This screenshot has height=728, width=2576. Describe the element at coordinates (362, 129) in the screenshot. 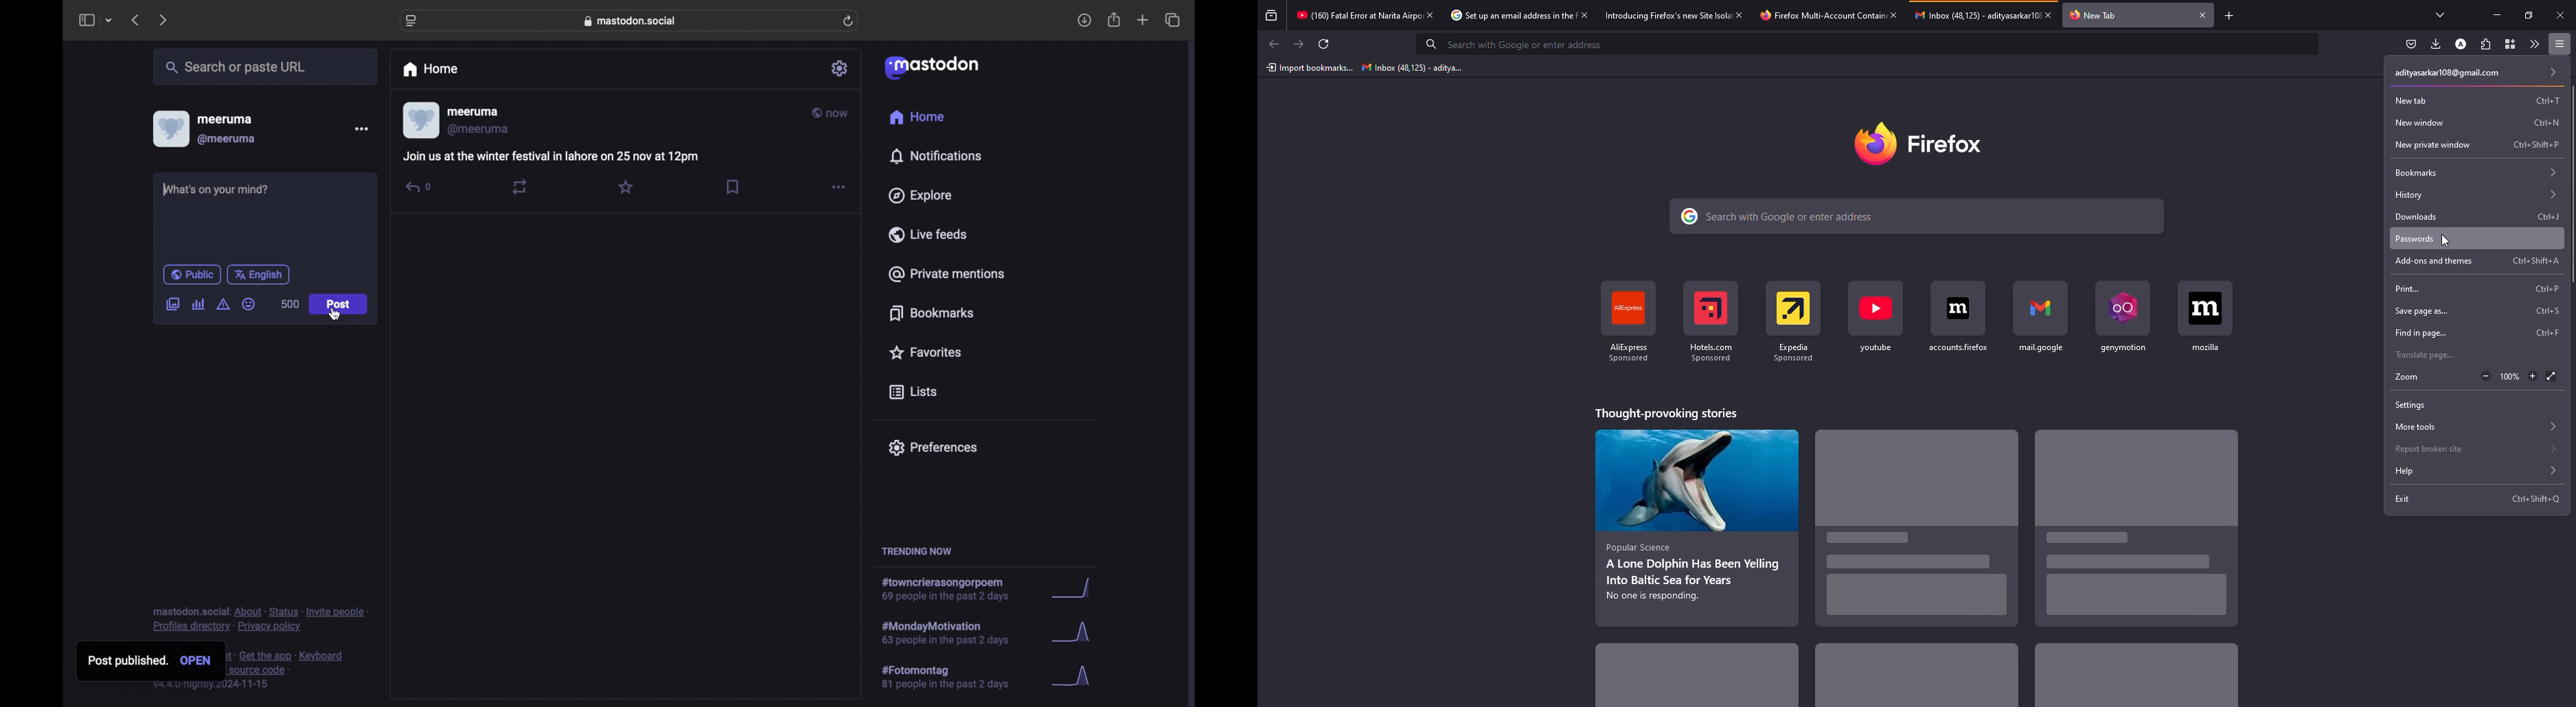

I see `more options` at that location.